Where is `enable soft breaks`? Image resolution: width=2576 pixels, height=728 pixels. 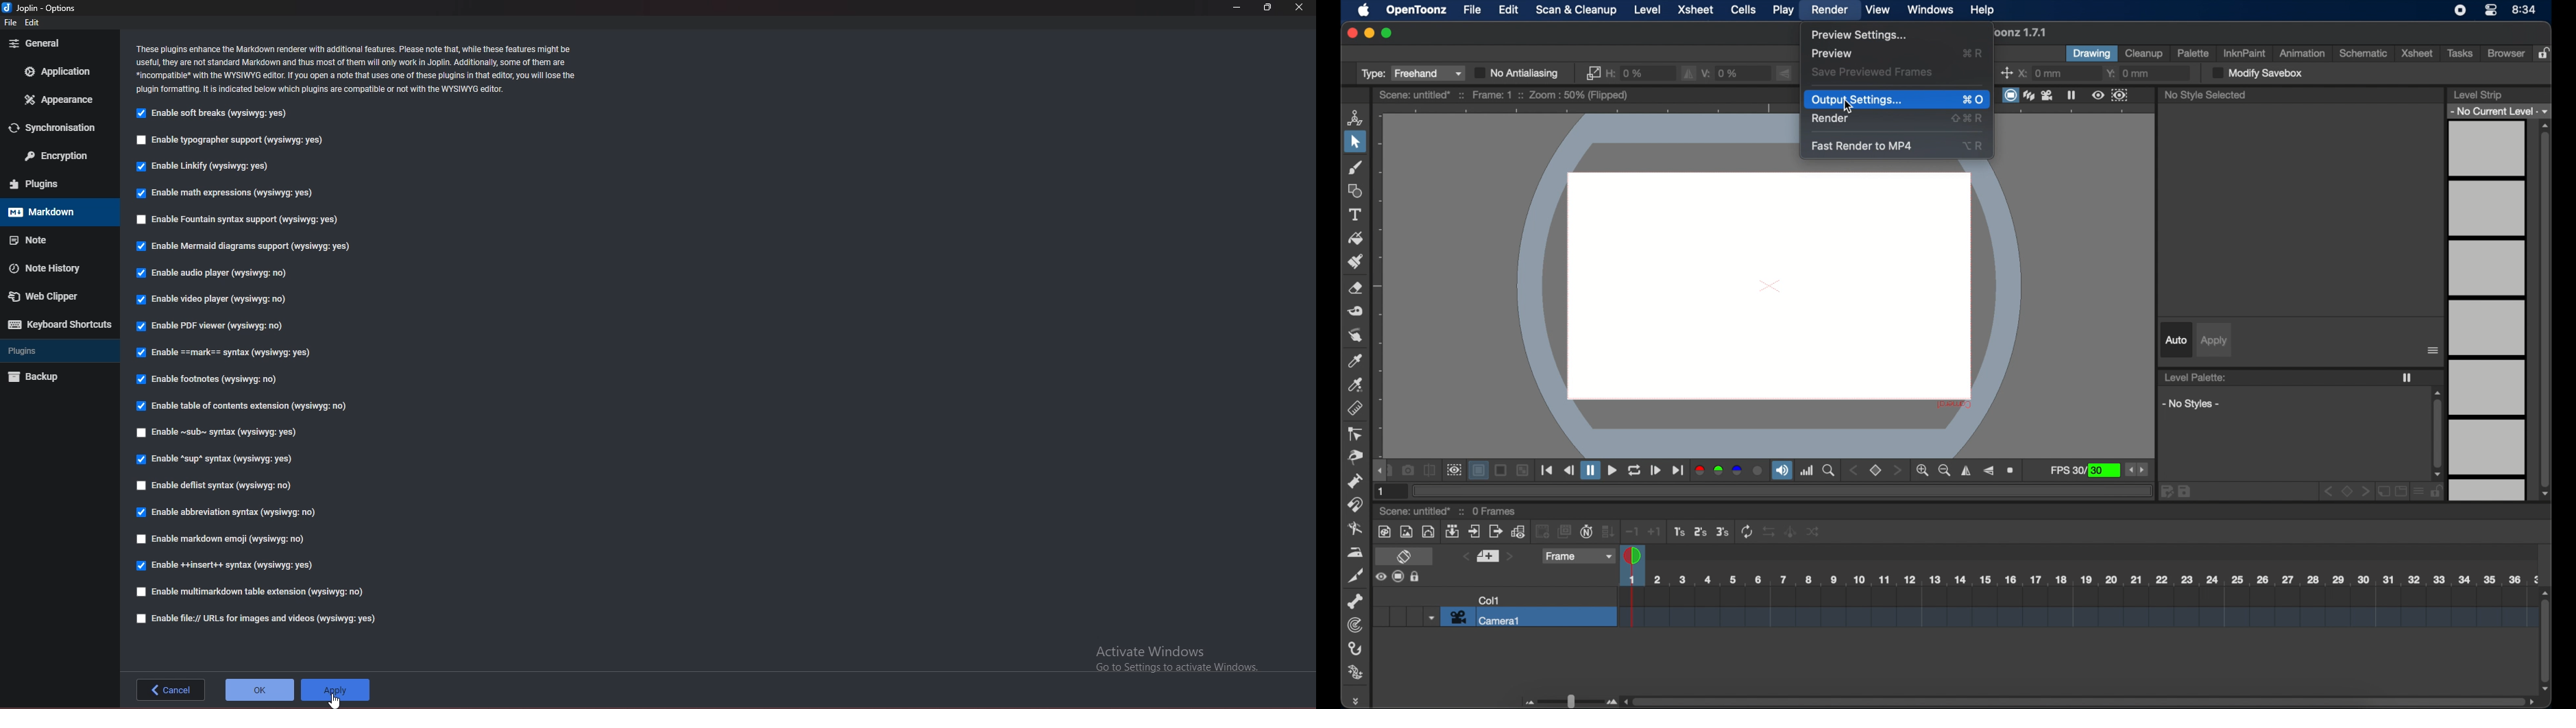
enable soft breaks is located at coordinates (215, 115).